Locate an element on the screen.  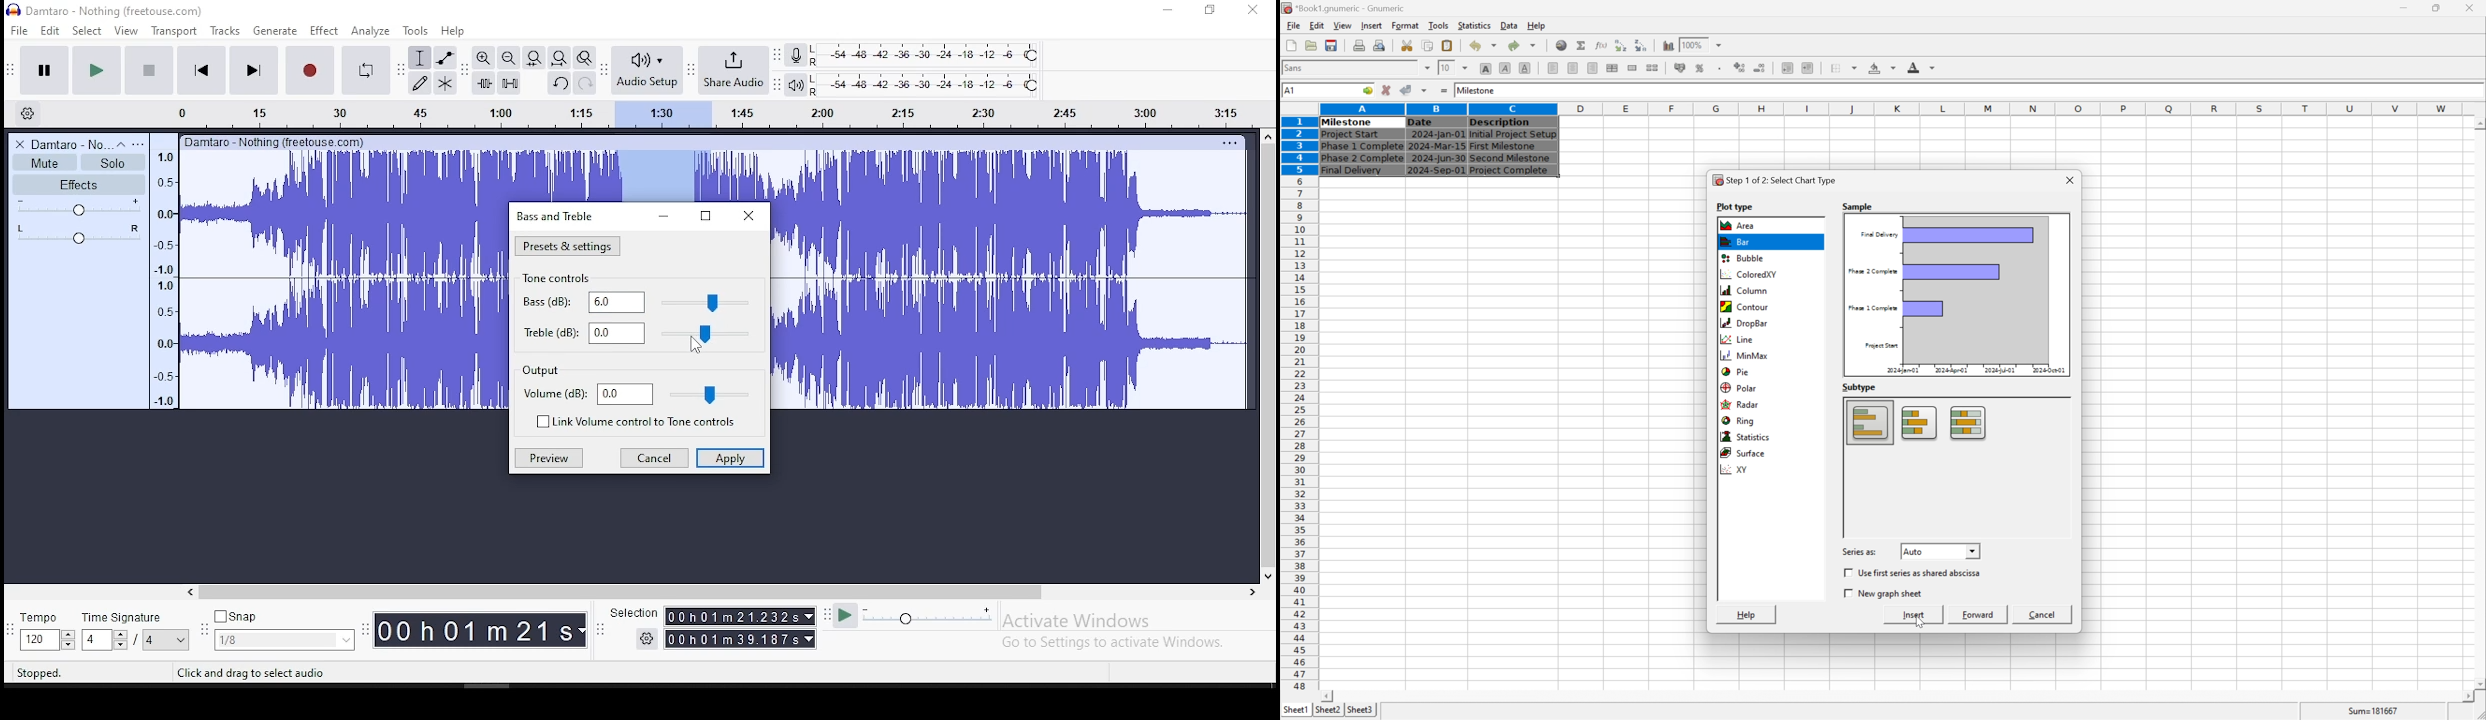
playback level is located at coordinates (926, 85).